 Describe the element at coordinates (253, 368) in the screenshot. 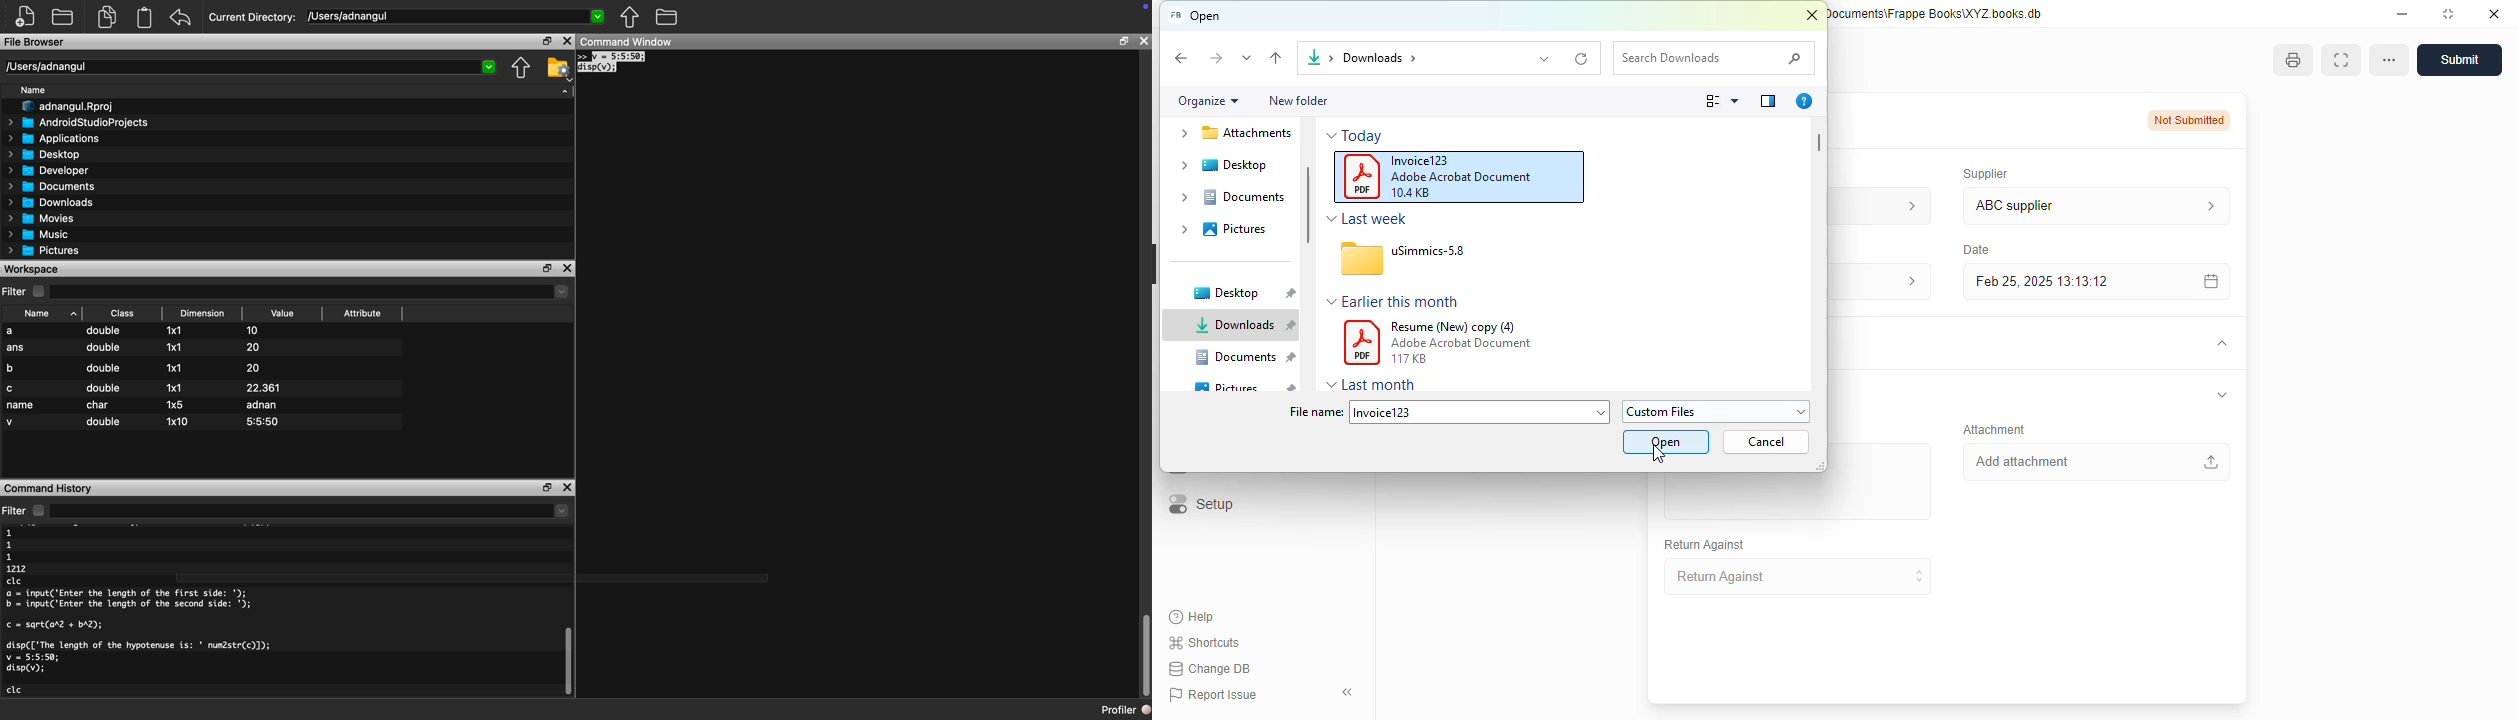

I see `20` at that location.